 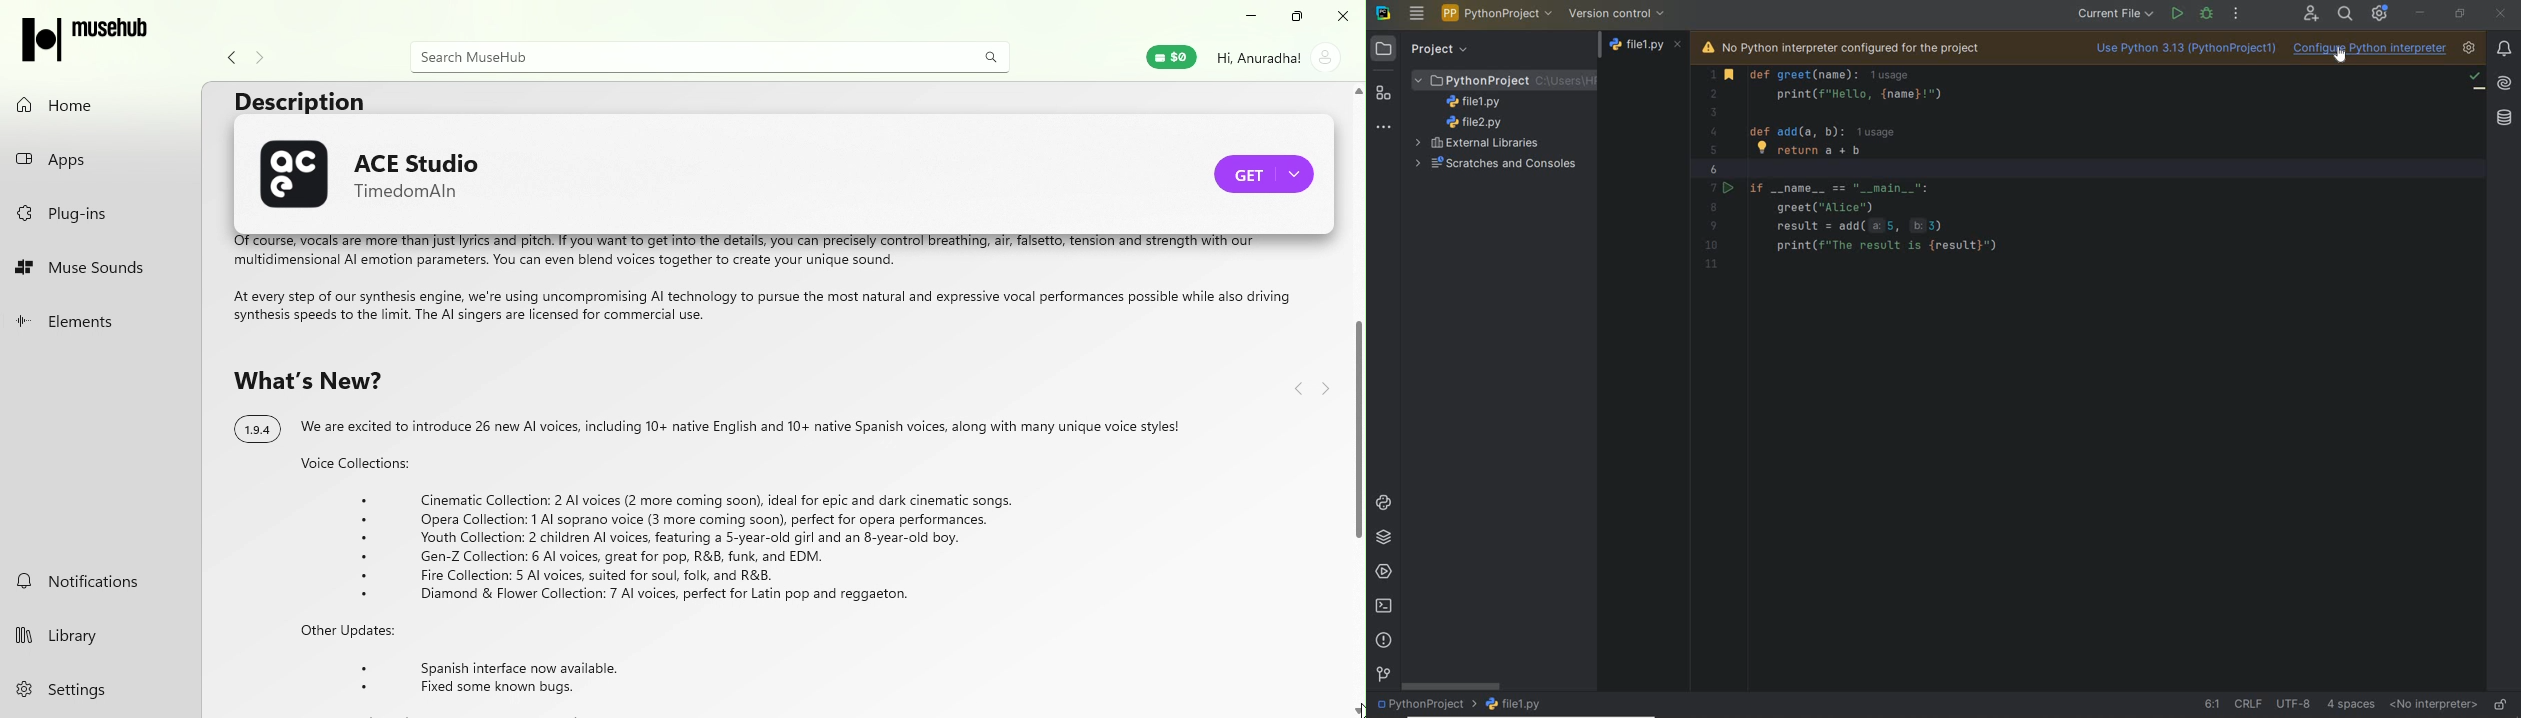 What do you see at coordinates (1475, 122) in the screenshot?
I see `file name 2` at bounding box center [1475, 122].